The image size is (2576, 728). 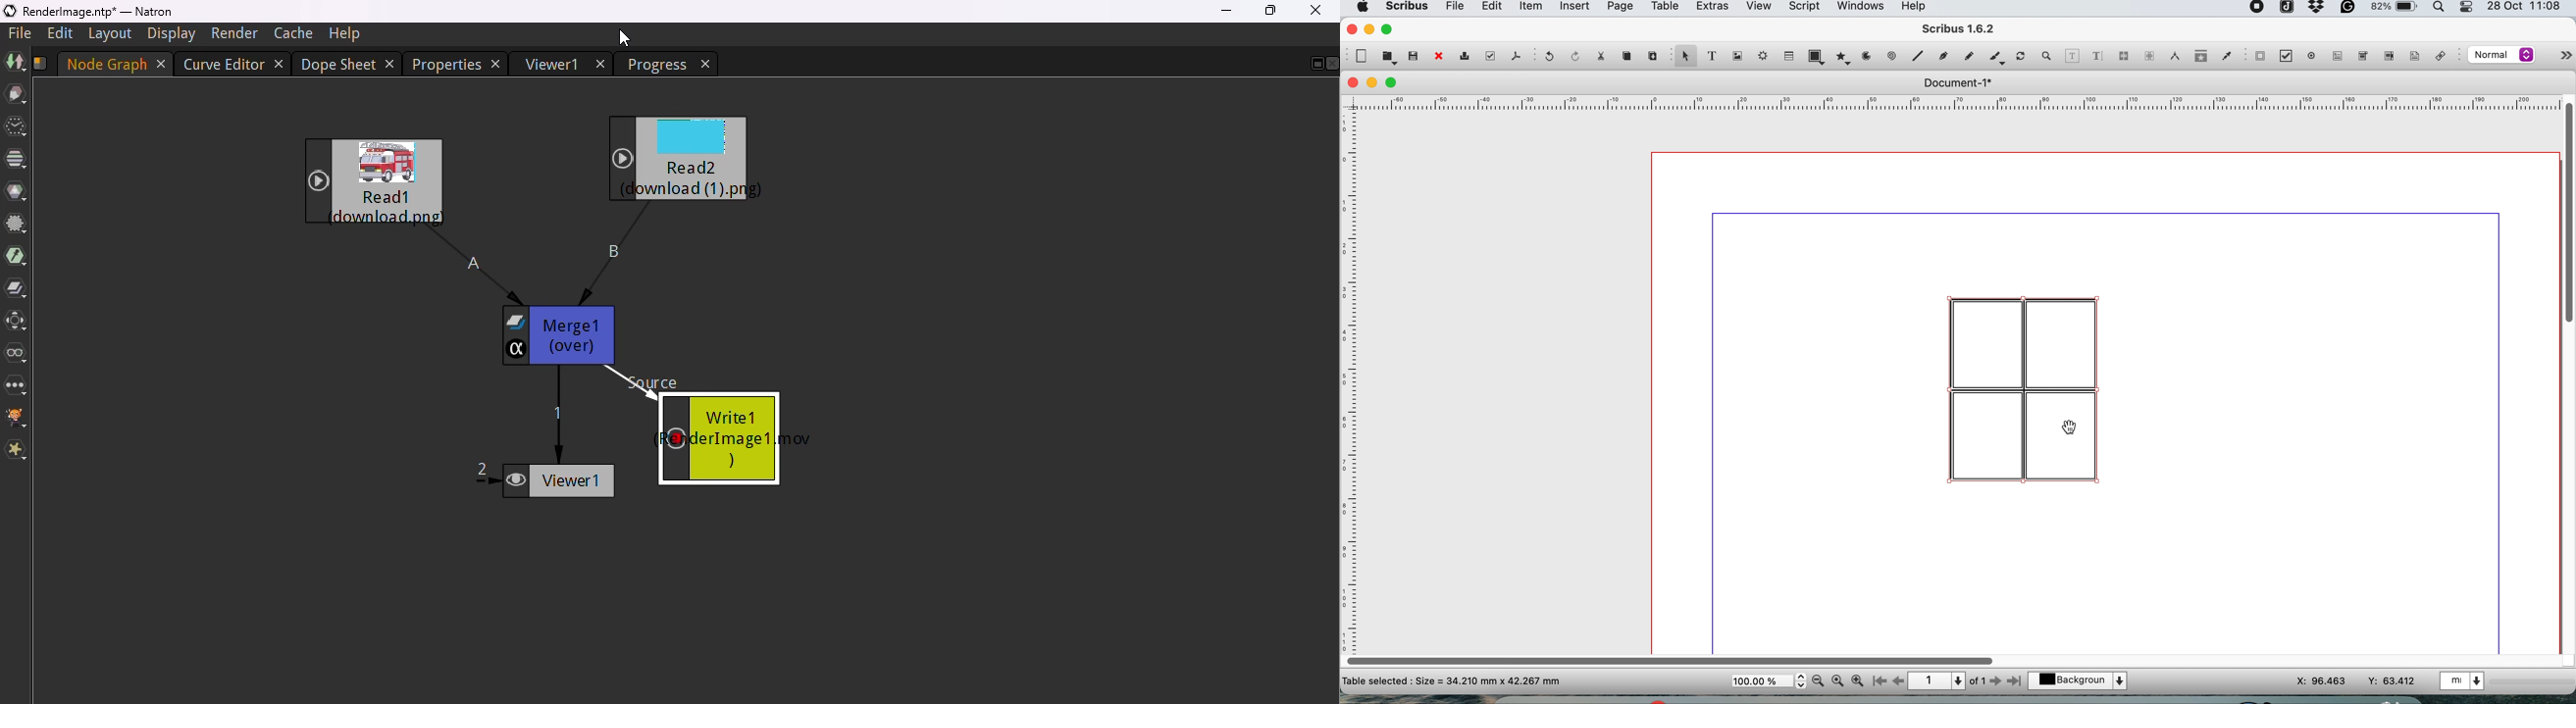 What do you see at coordinates (1664, 8) in the screenshot?
I see `table` at bounding box center [1664, 8].